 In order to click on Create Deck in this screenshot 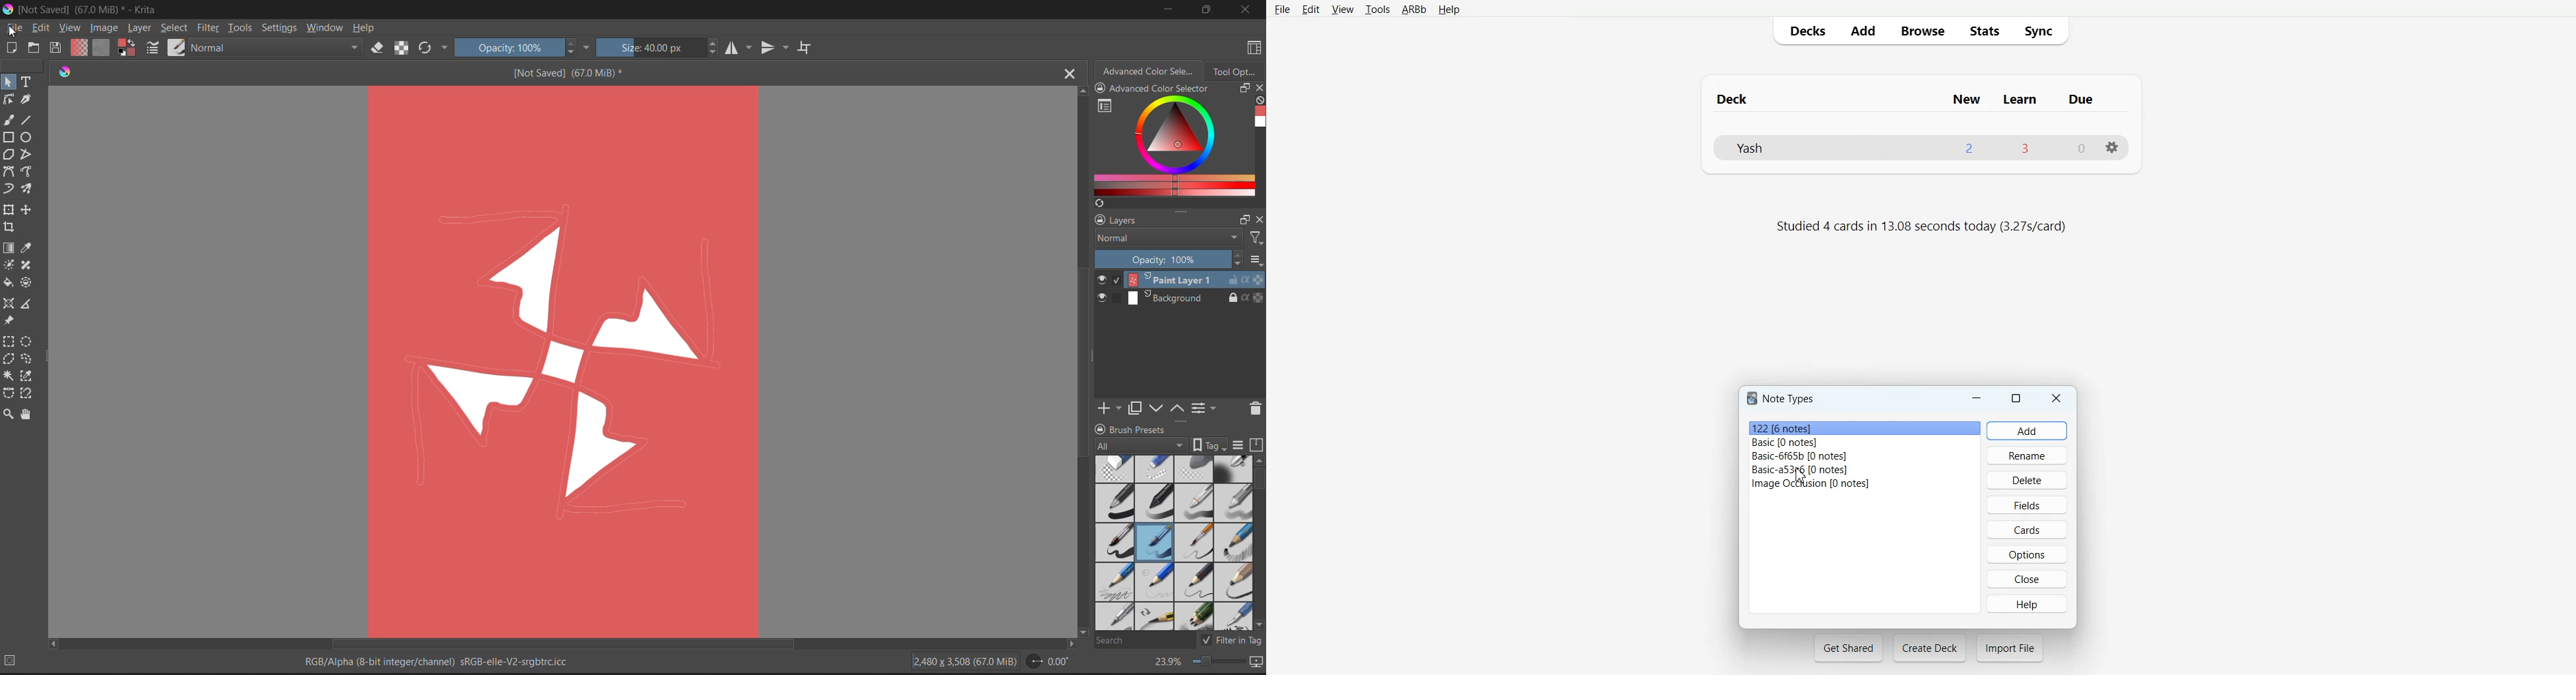, I will do `click(1929, 648)`.